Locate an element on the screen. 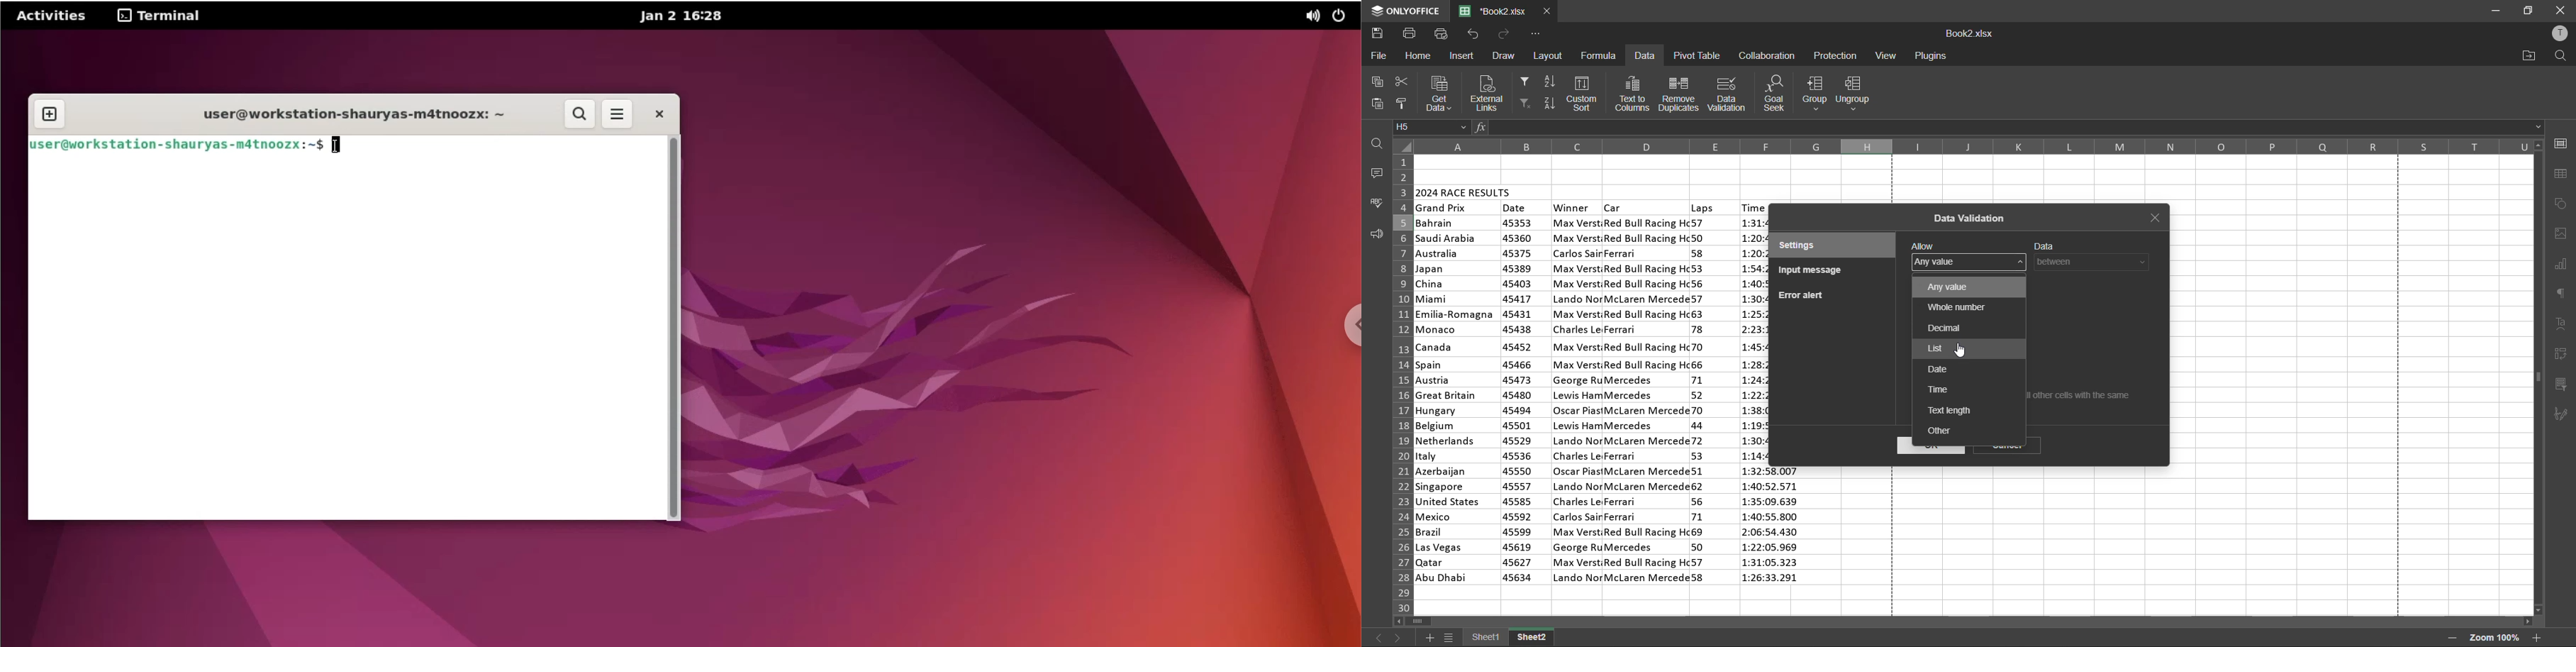  goal seek is located at coordinates (1778, 94).